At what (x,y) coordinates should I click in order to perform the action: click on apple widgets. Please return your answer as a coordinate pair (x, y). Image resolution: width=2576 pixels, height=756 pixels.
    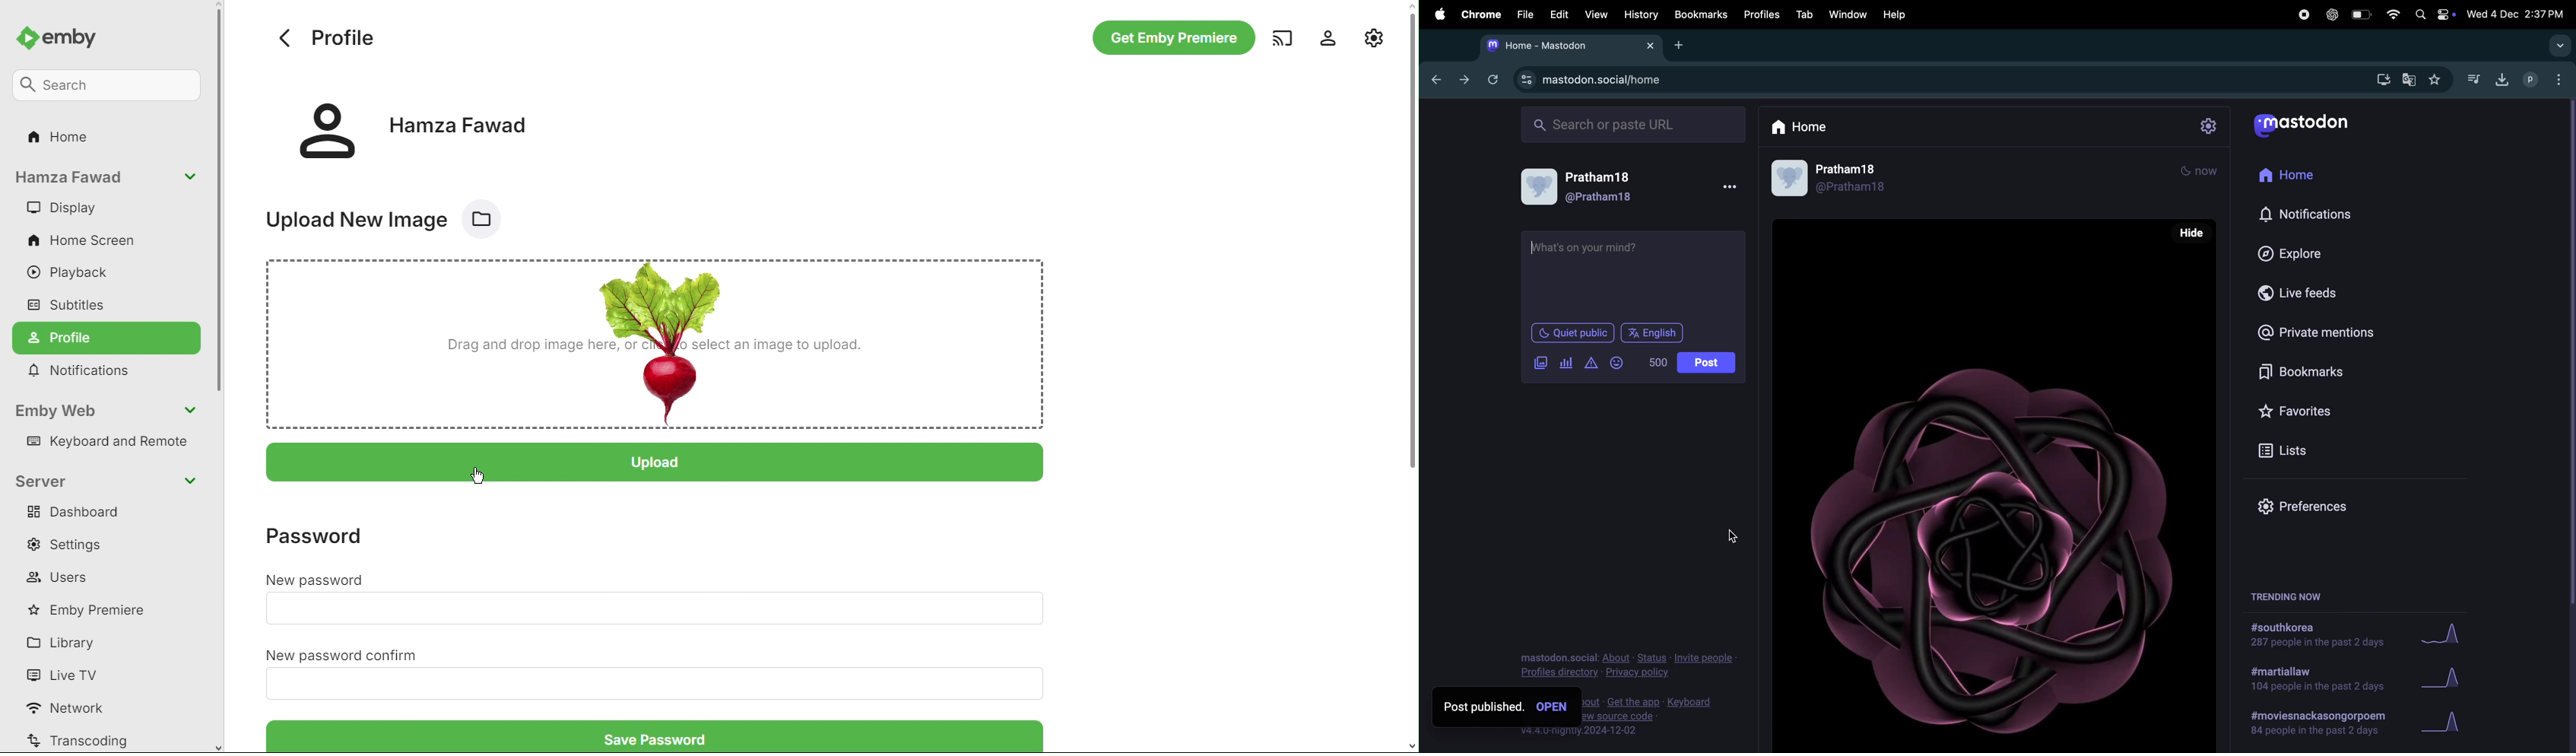
    Looking at the image, I should click on (2434, 13).